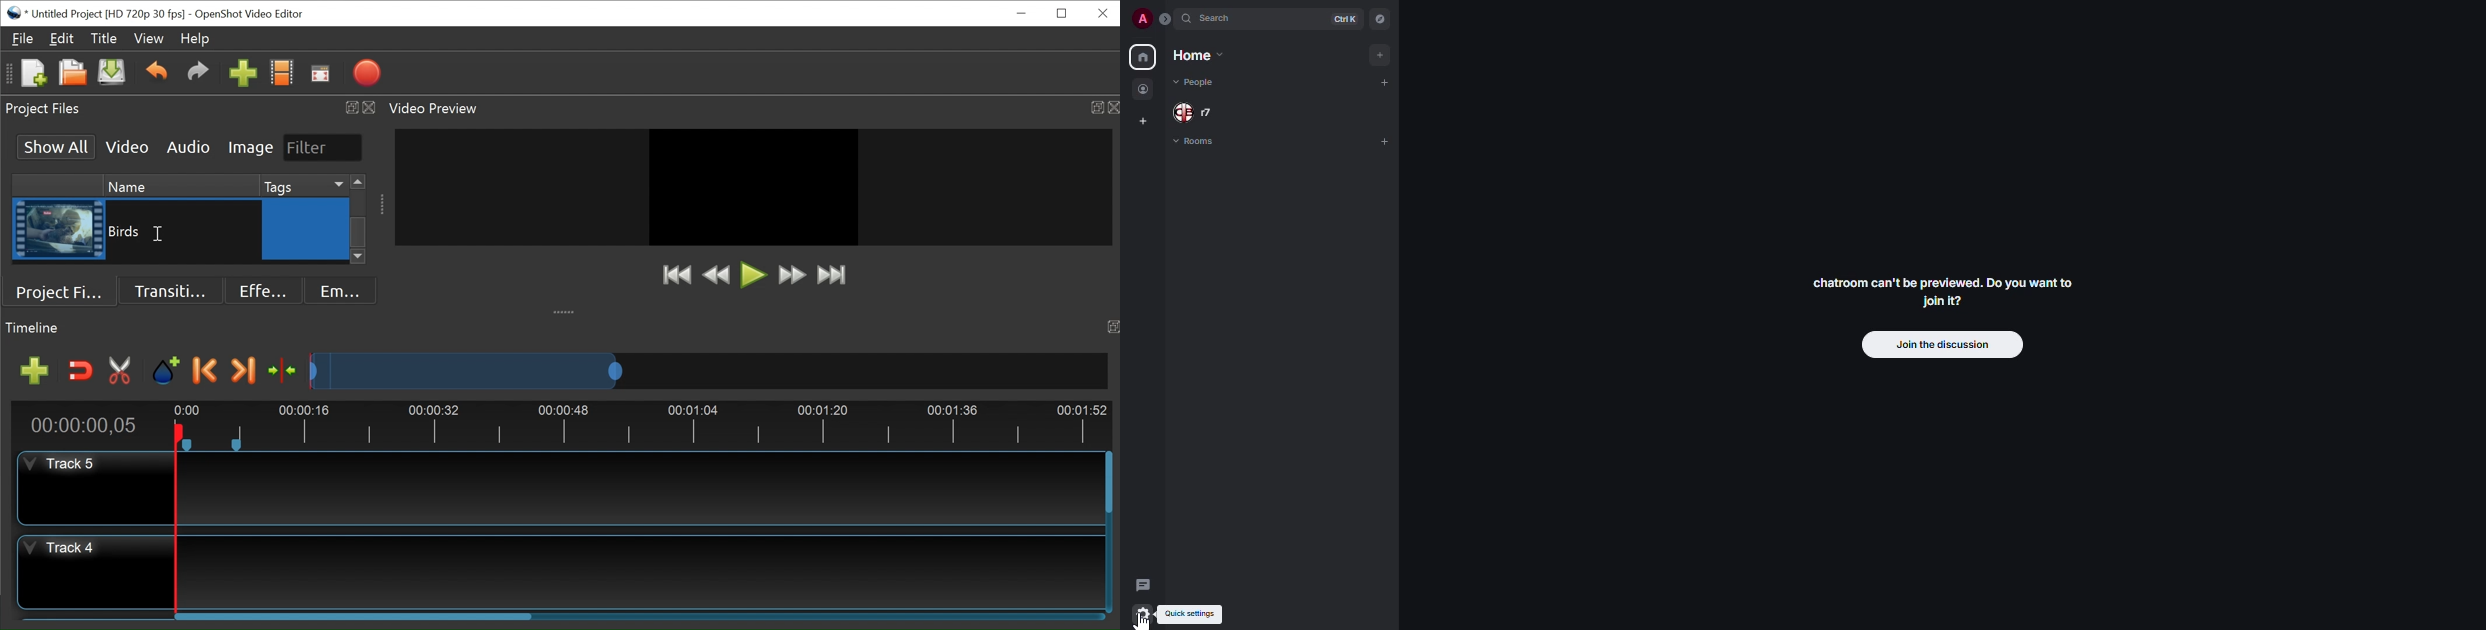 The width and height of the screenshot is (2492, 644). What do you see at coordinates (355, 618) in the screenshot?
I see `Horizontal Scroll bar` at bounding box center [355, 618].